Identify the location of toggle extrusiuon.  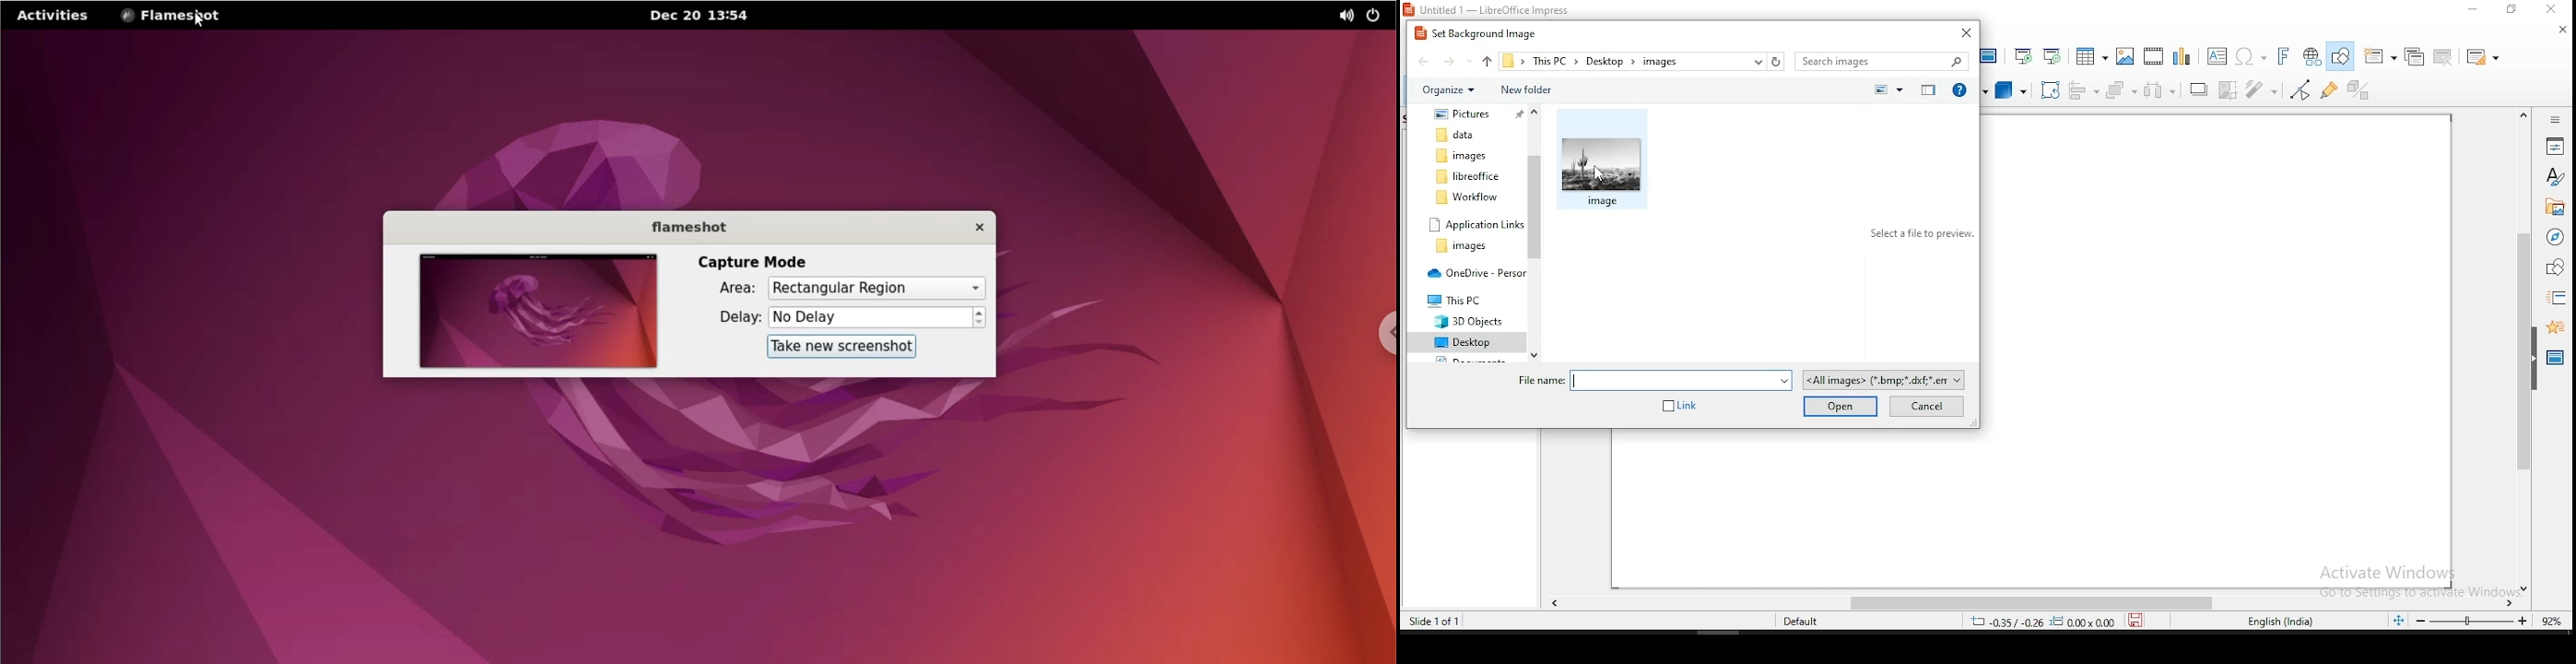
(2361, 89).